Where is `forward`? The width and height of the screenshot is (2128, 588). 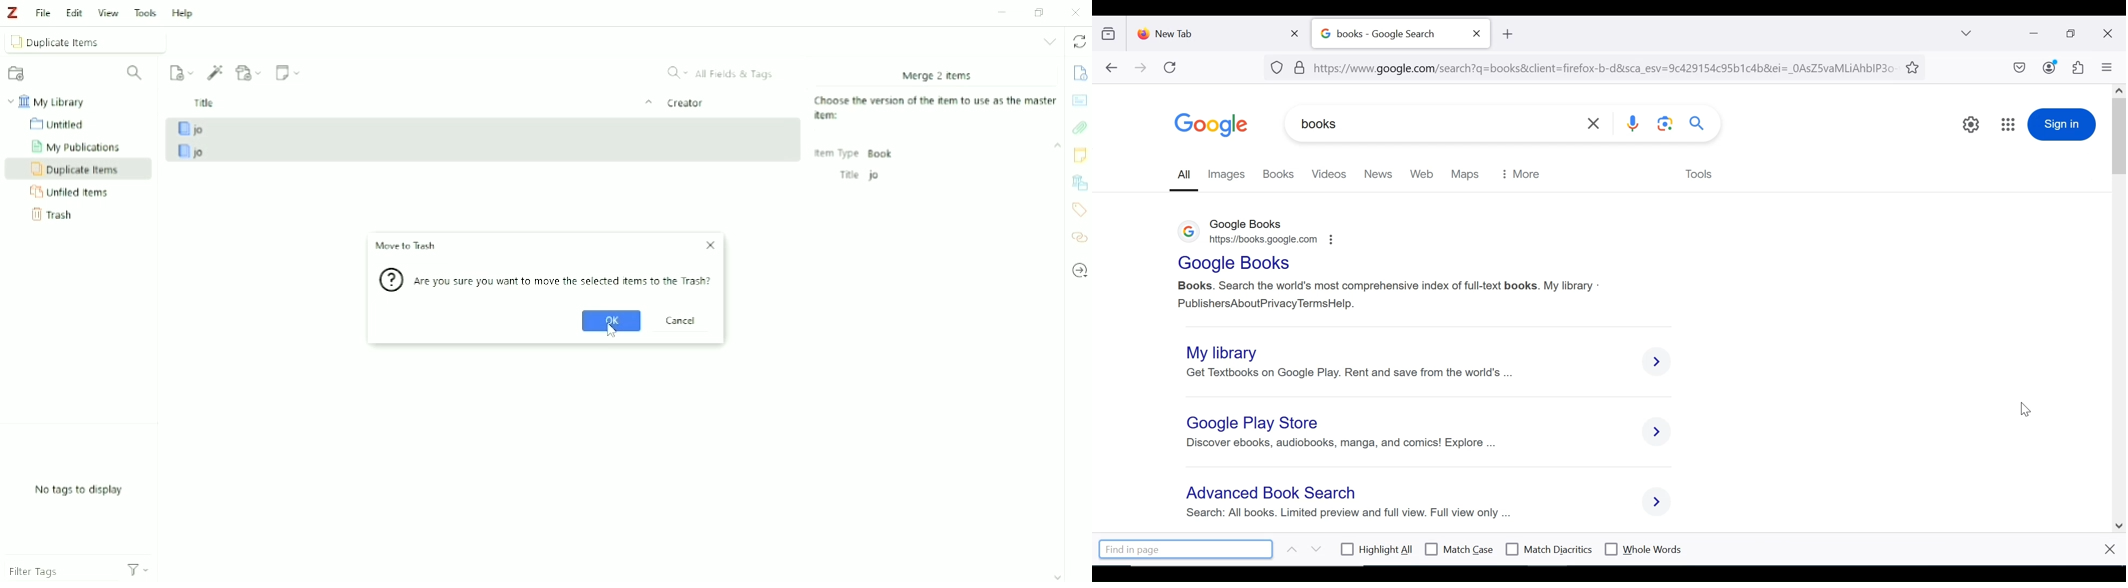 forward is located at coordinates (1141, 68).